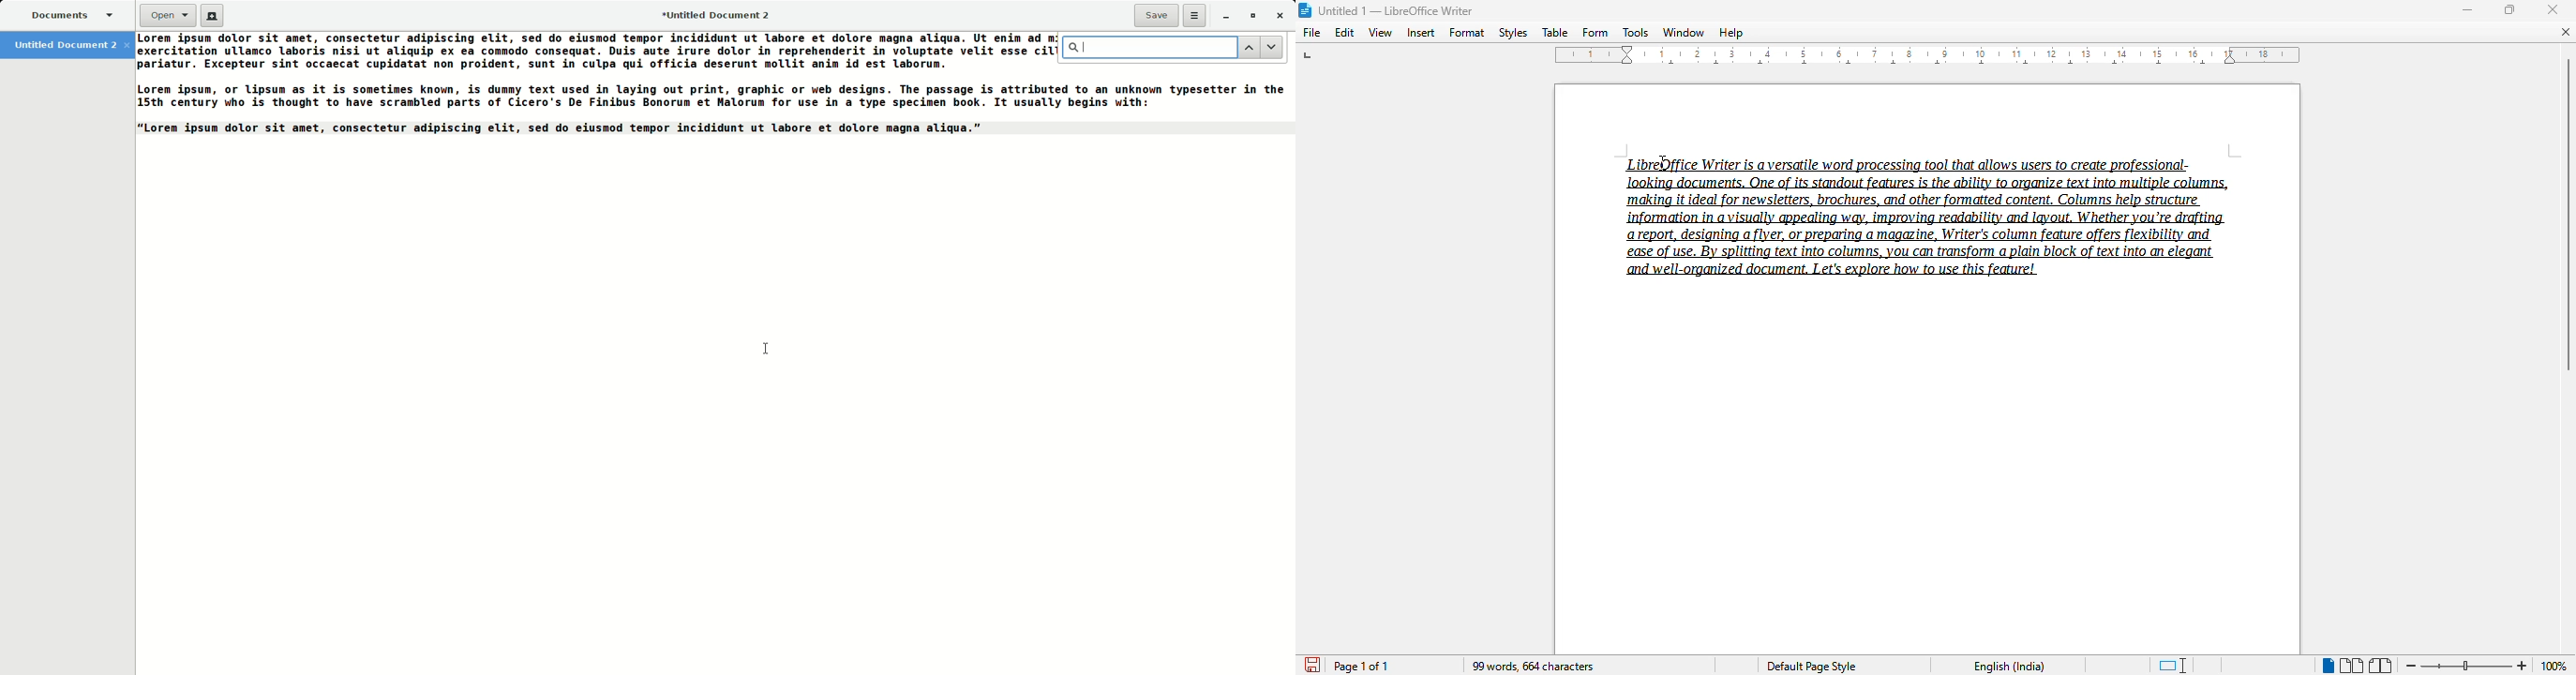  What do you see at coordinates (1420, 33) in the screenshot?
I see `insert` at bounding box center [1420, 33].